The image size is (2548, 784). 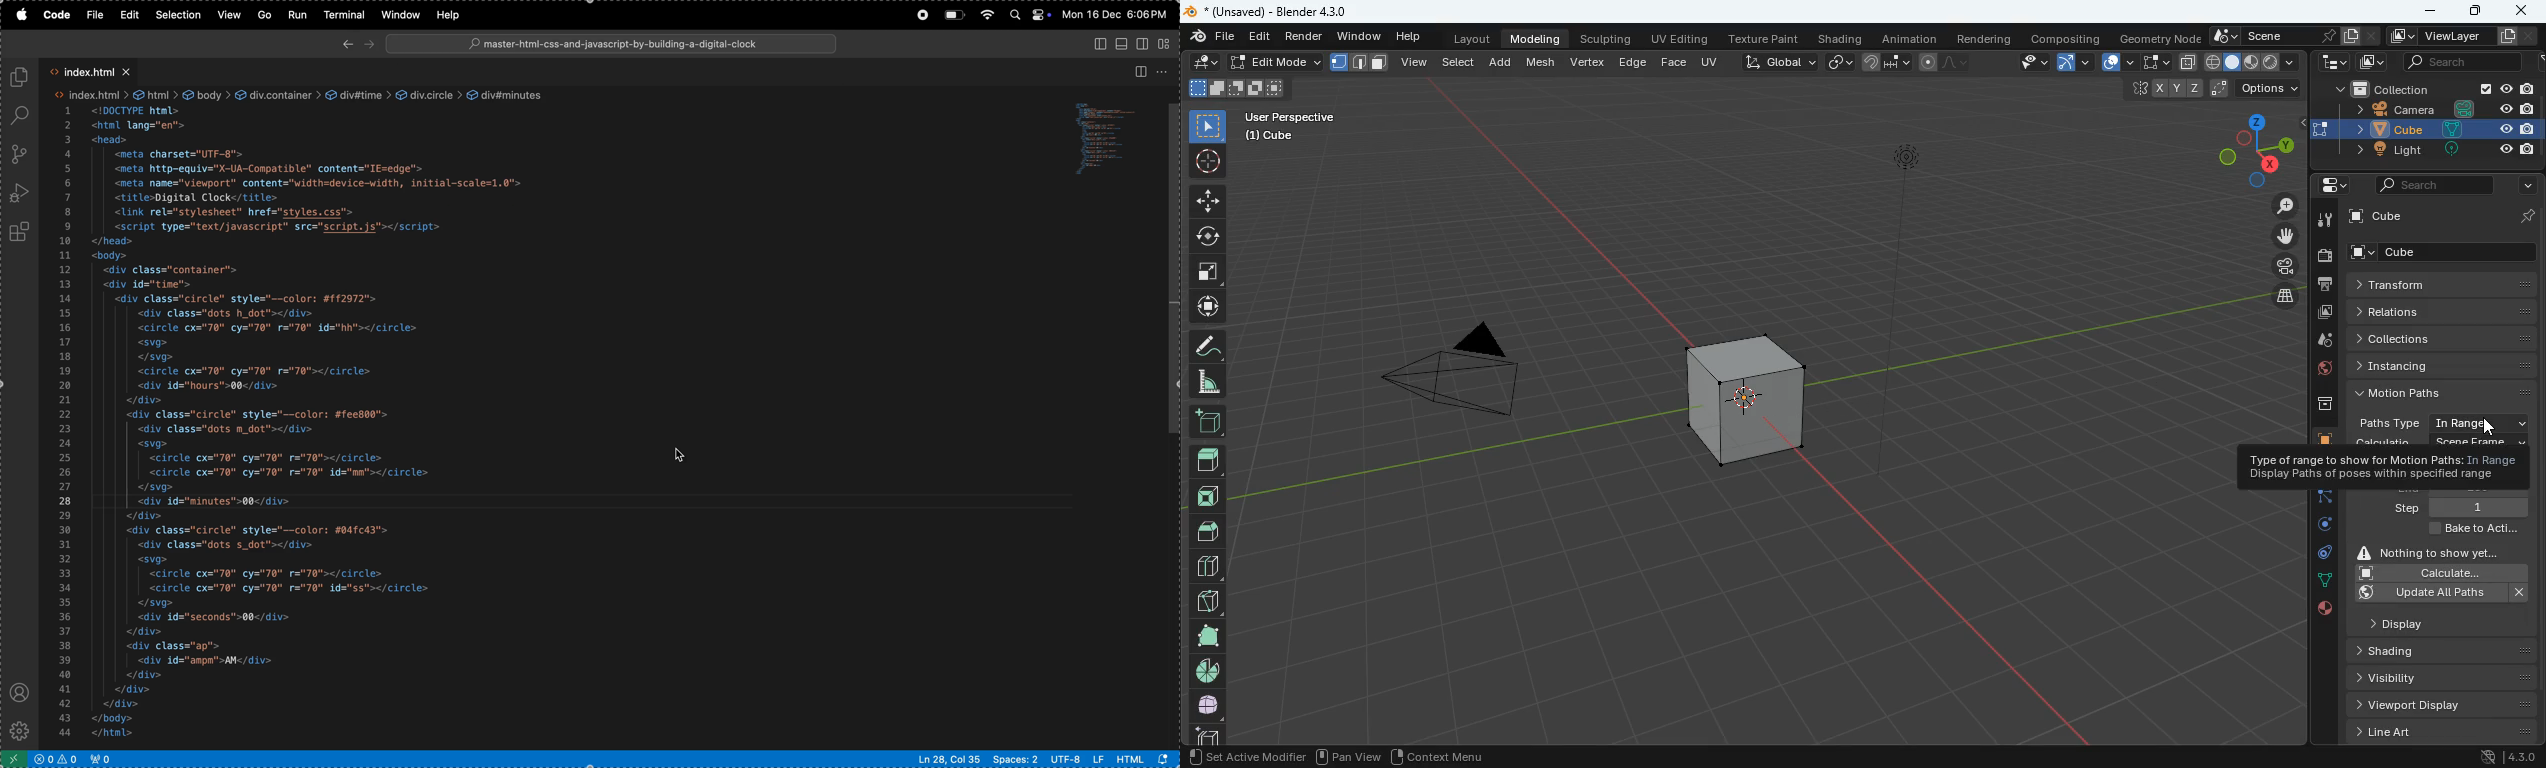 What do you see at coordinates (1265, 136) in the screenshot?
I see `(1) Cube` at bounding box center [1265, 136].